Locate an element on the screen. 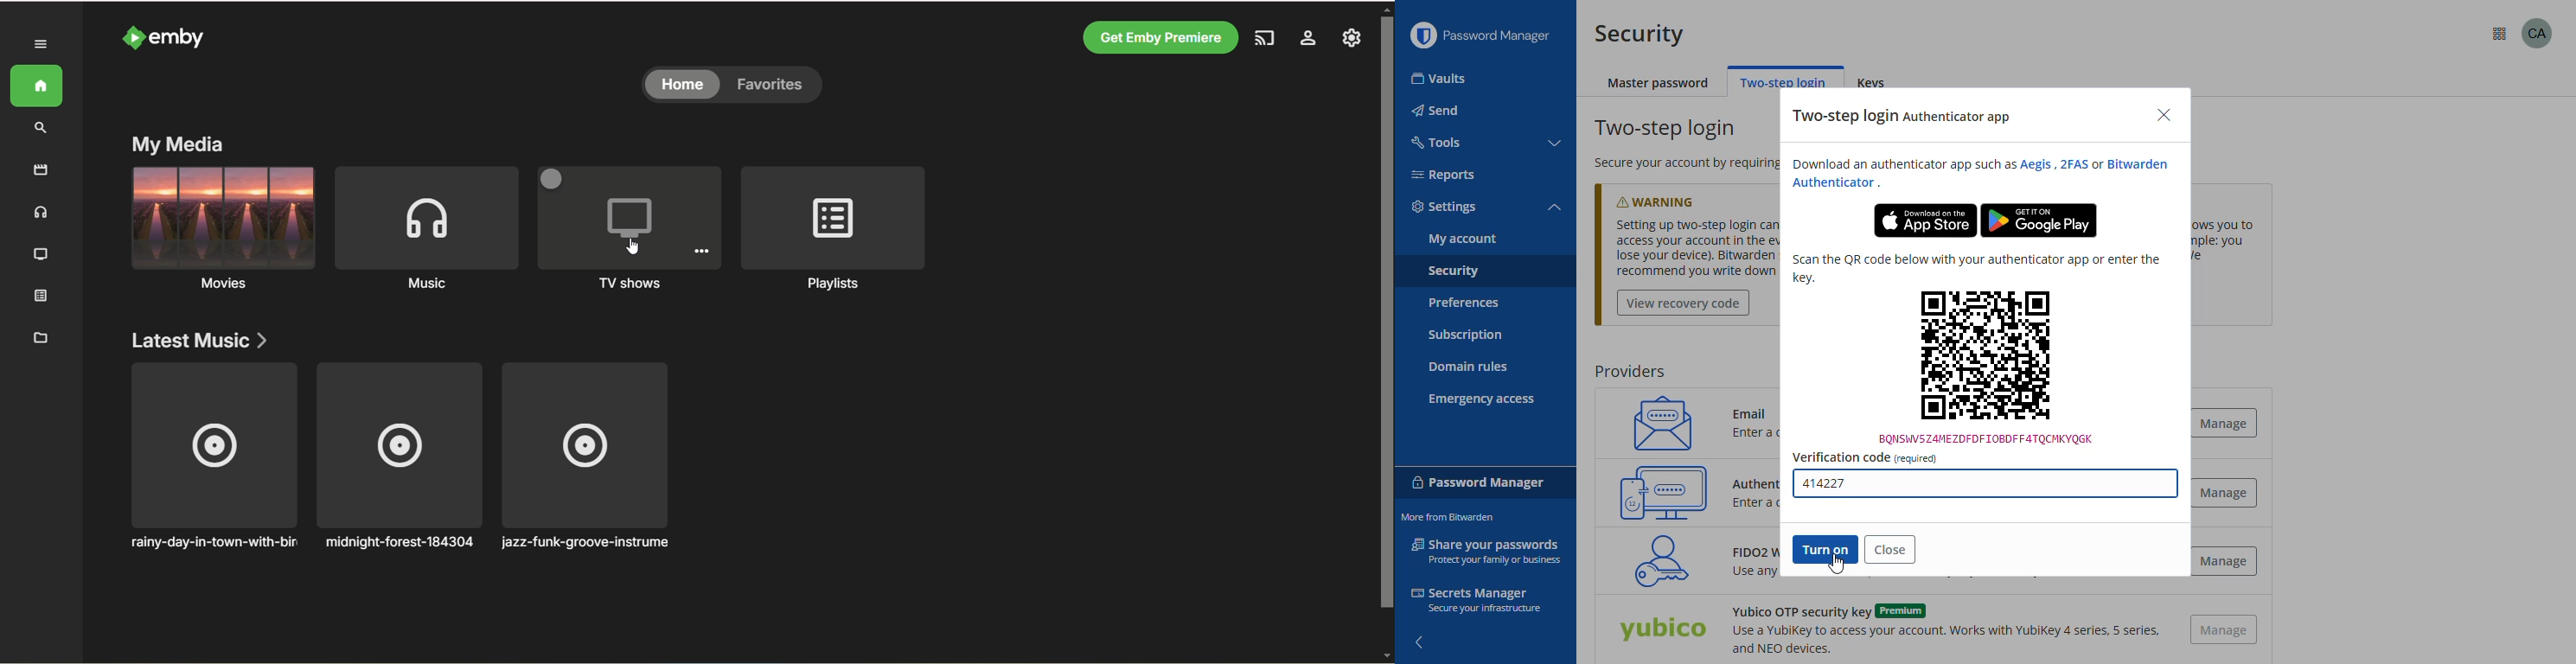 Image resolution: width=2576 pixels, height=672 pixels. secure your account by requiring an additional step when logging in is located at coordinates (1679, 163).